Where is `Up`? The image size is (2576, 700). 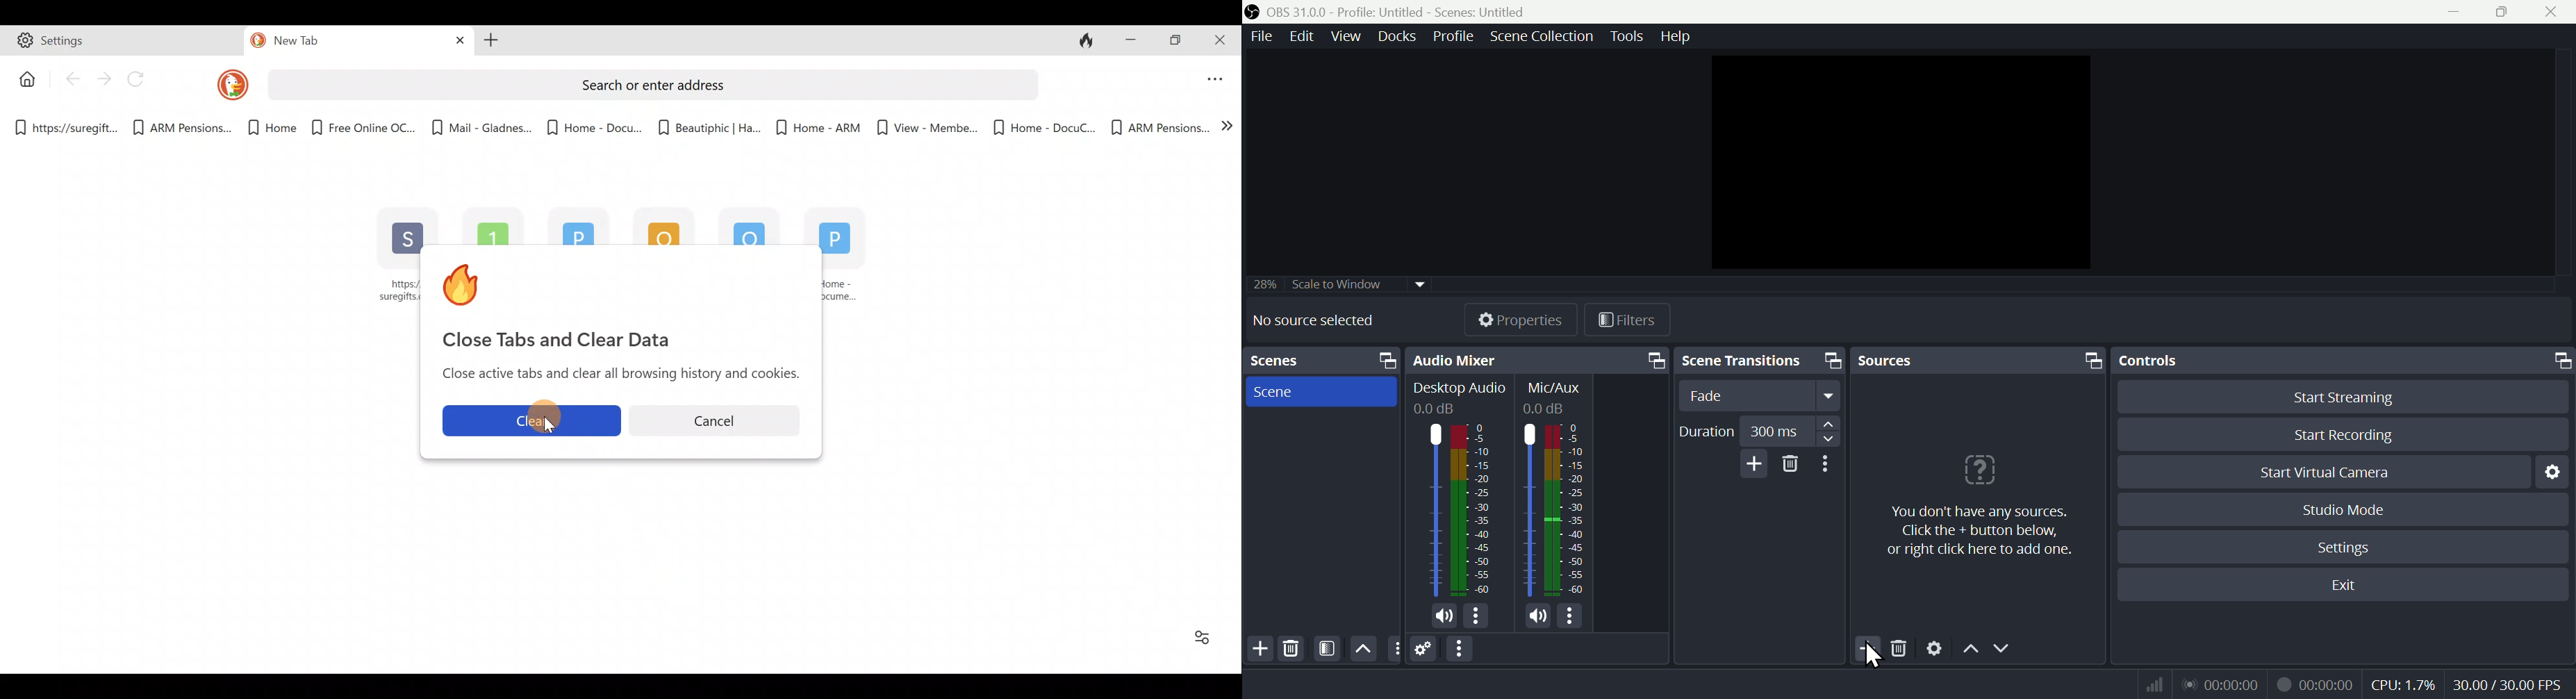
Up is located at coordinates (1970, 651).